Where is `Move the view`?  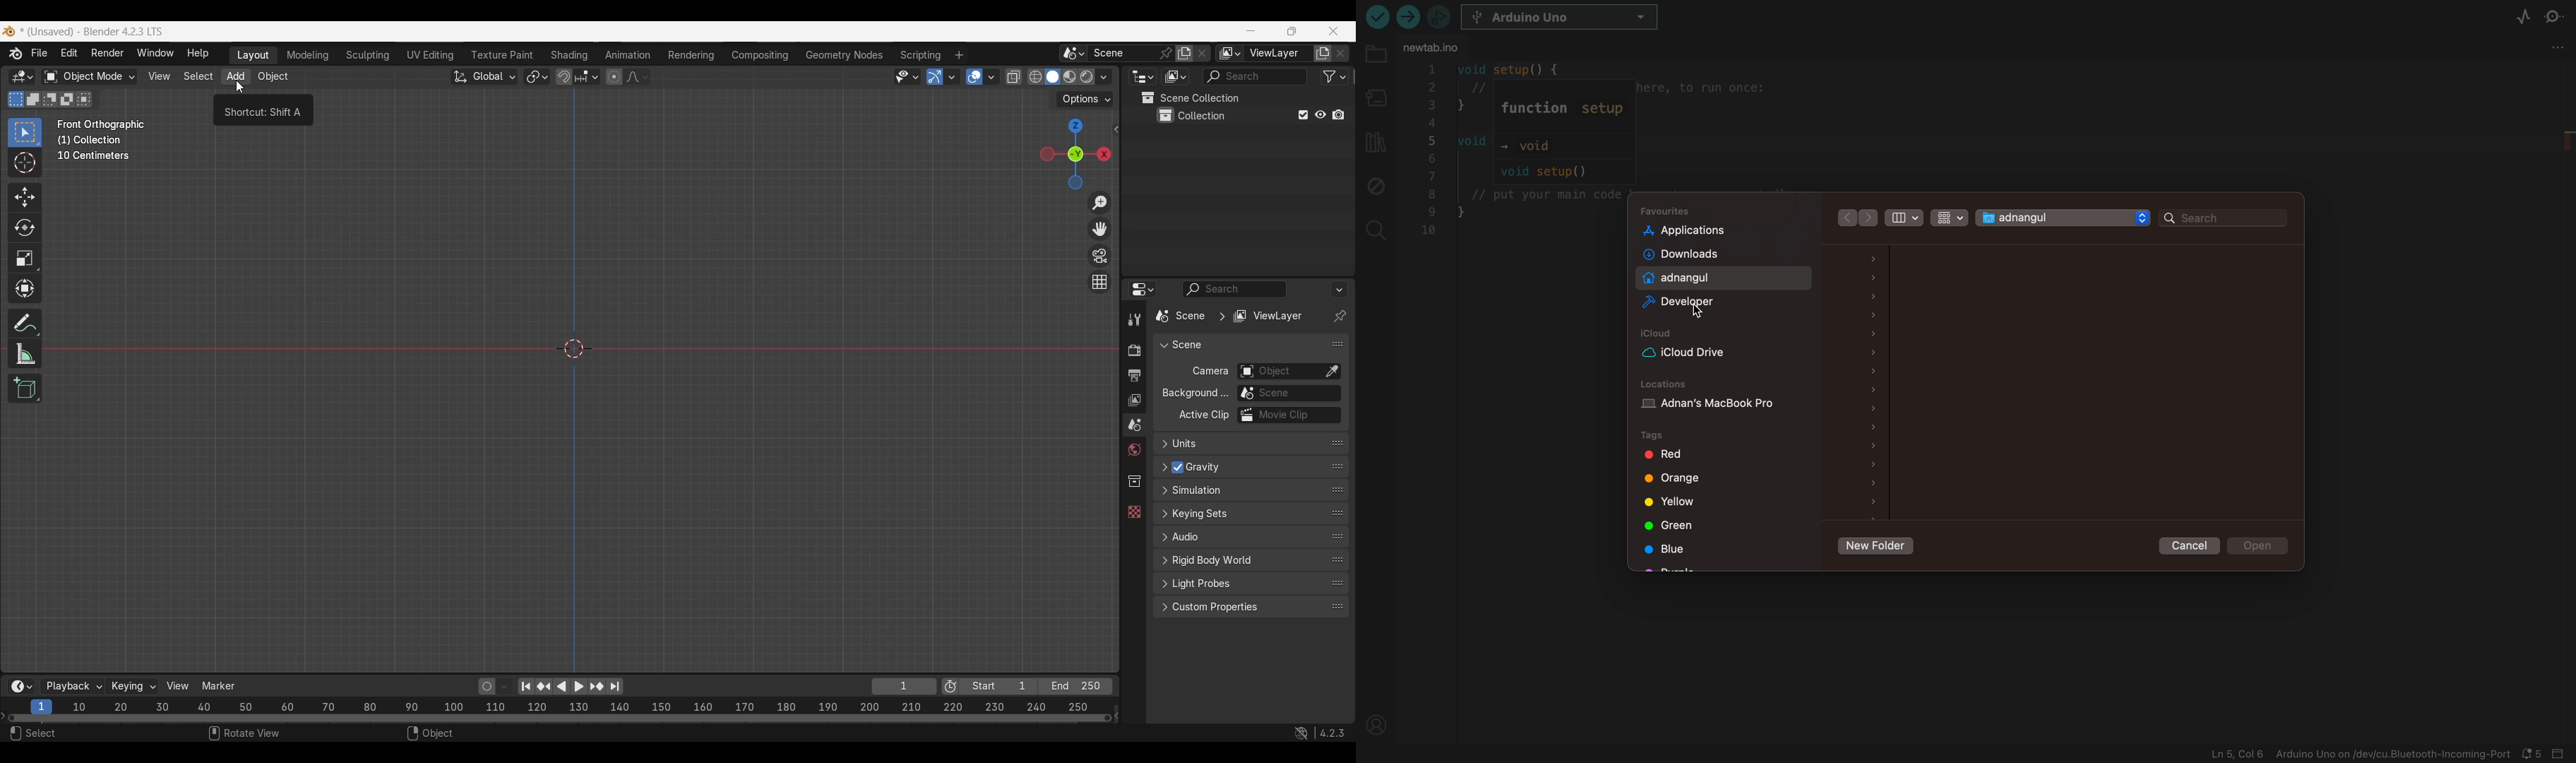 Move the view is located at coordinates (1099, 229).